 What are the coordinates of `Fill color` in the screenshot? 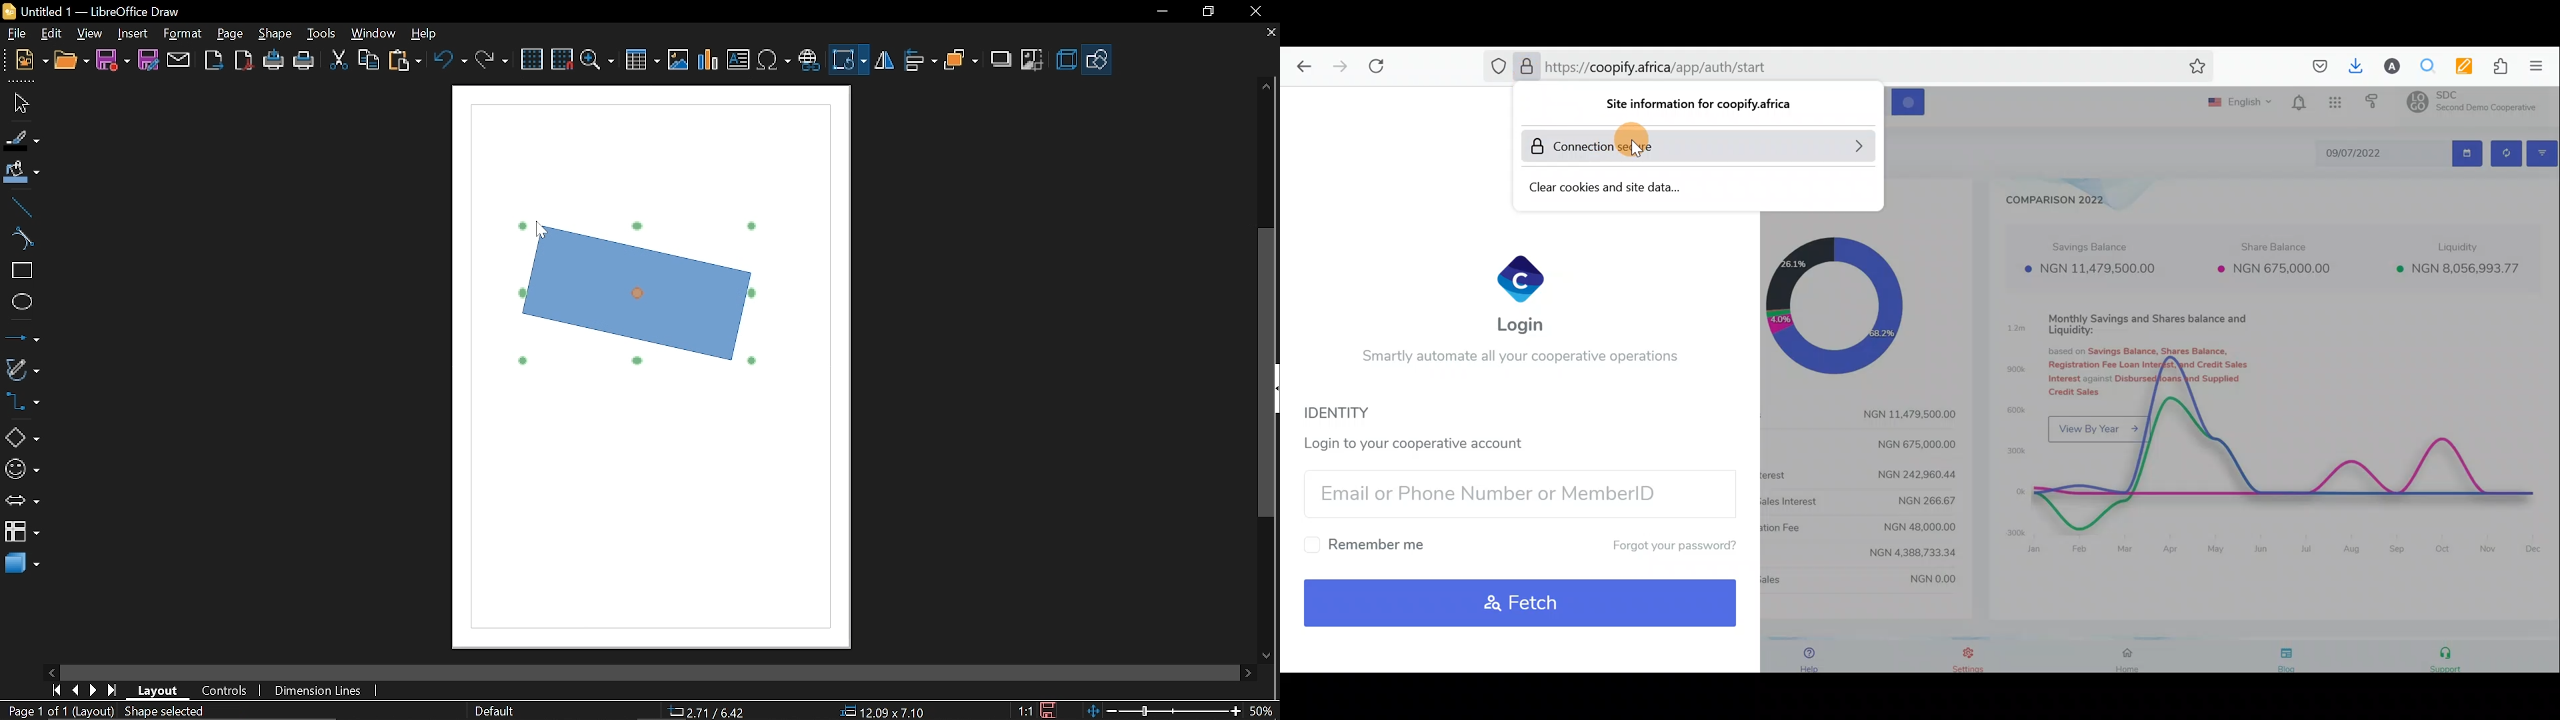 It's located at (22, 173).